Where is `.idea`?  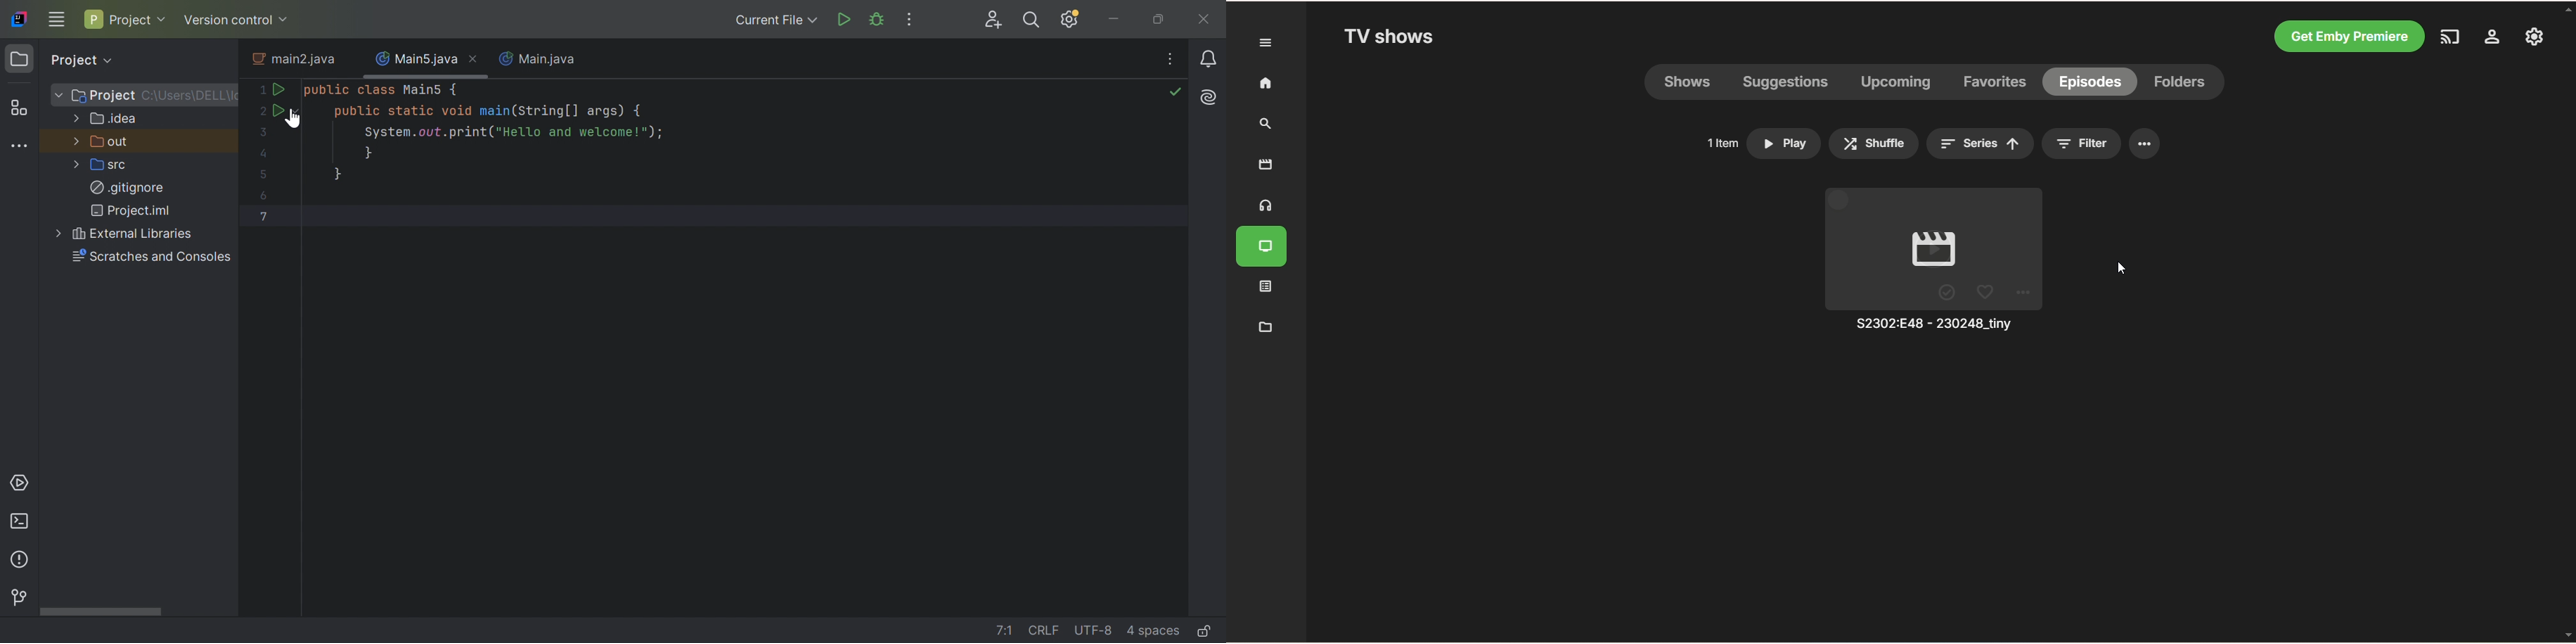
.idea is located at coordinates (116, 121).